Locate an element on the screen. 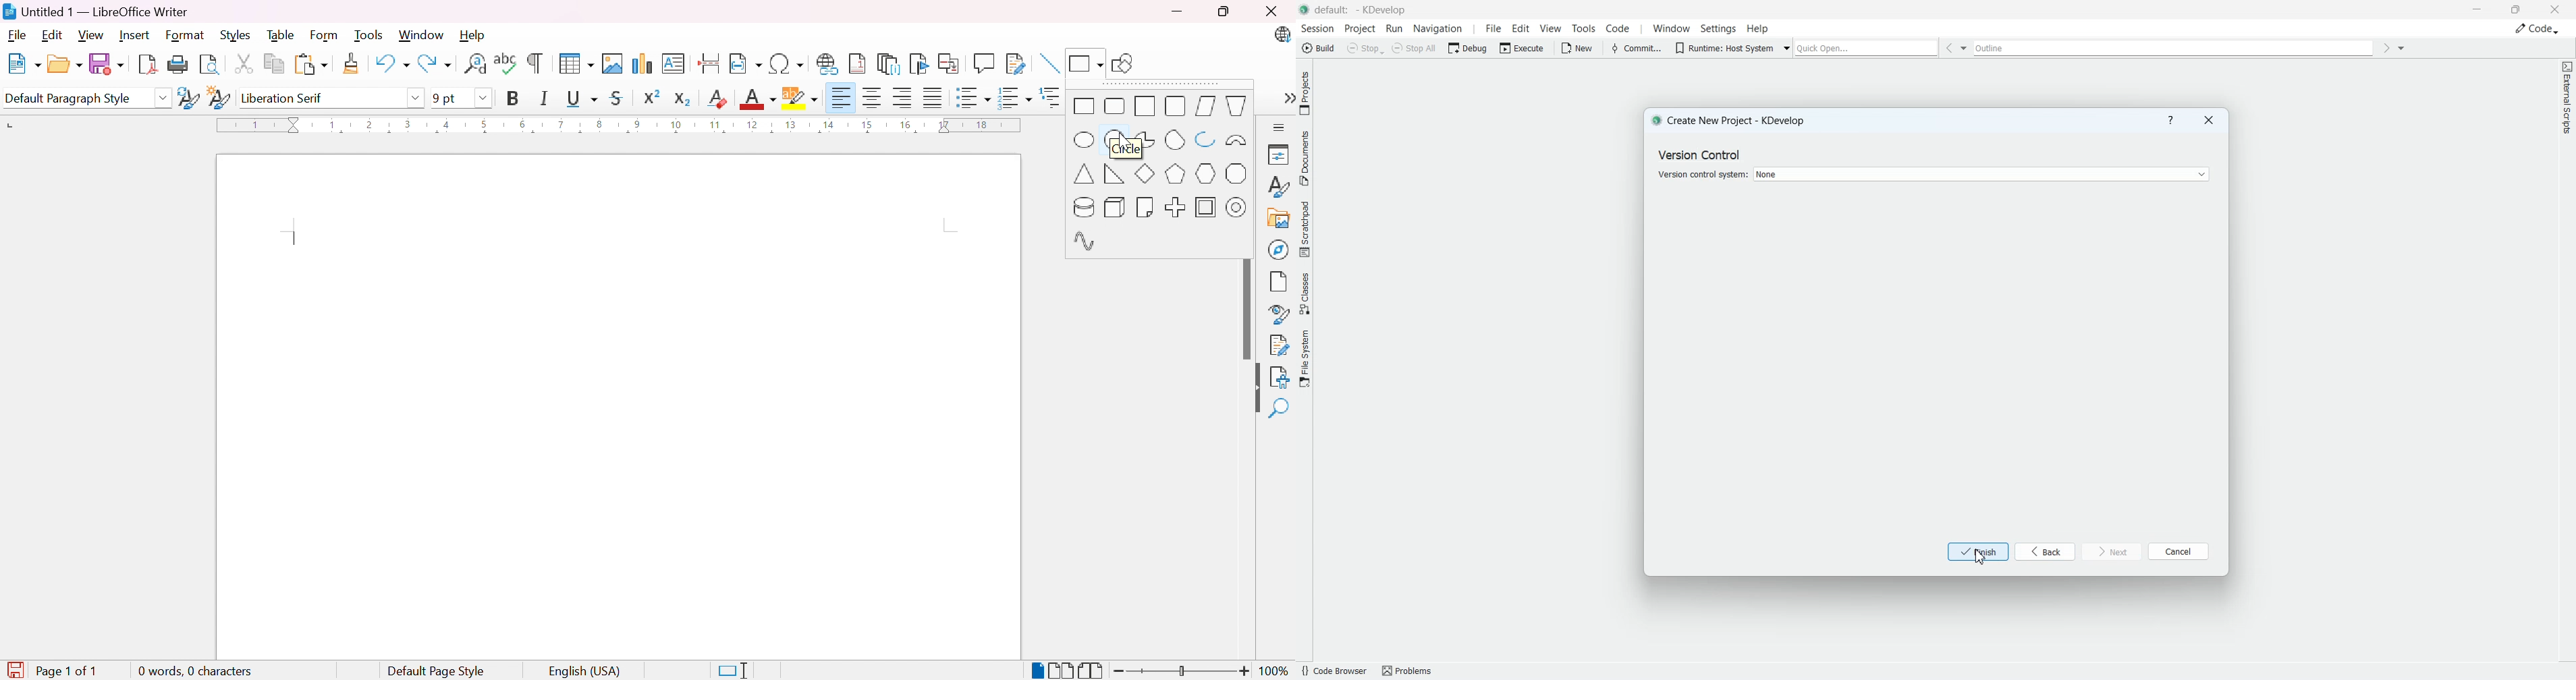  Multiple-page view is located at coordinates (1062, 671).